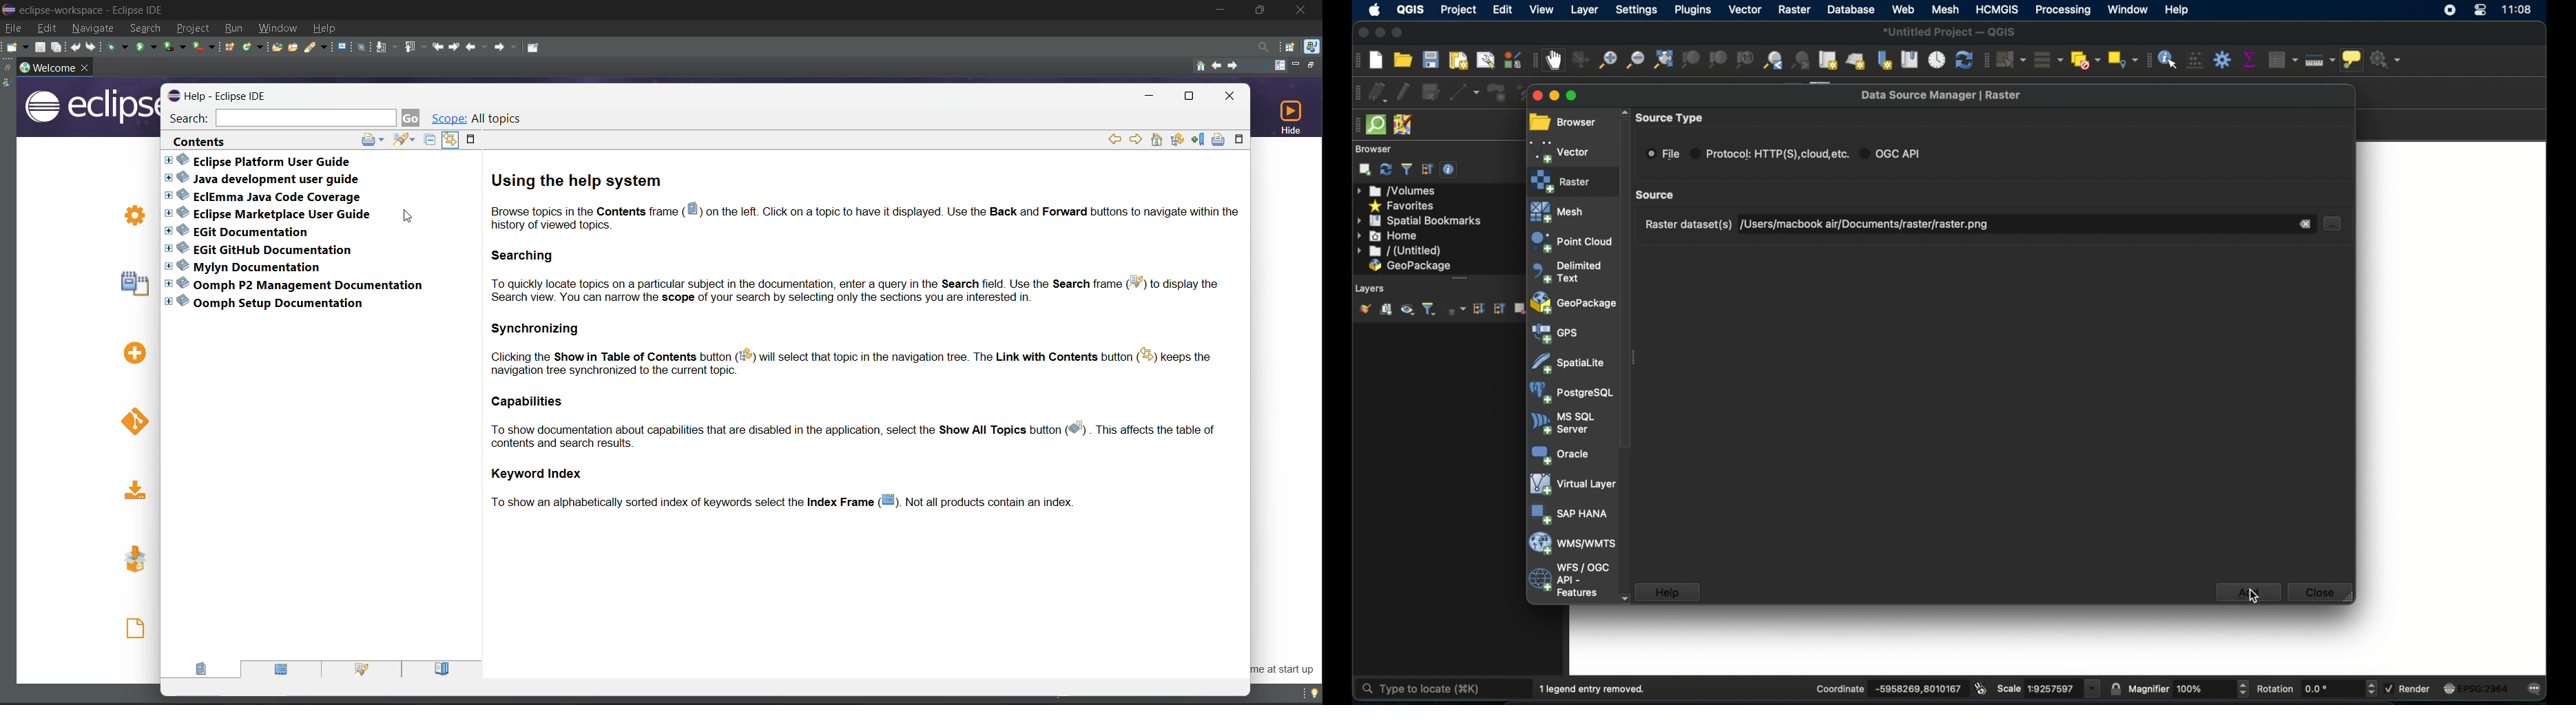 The height and width of the screenshot is (728, 2576). Describe the element at coordinates (136, 638) in the screenshot. I see `open an existing file` at that location.